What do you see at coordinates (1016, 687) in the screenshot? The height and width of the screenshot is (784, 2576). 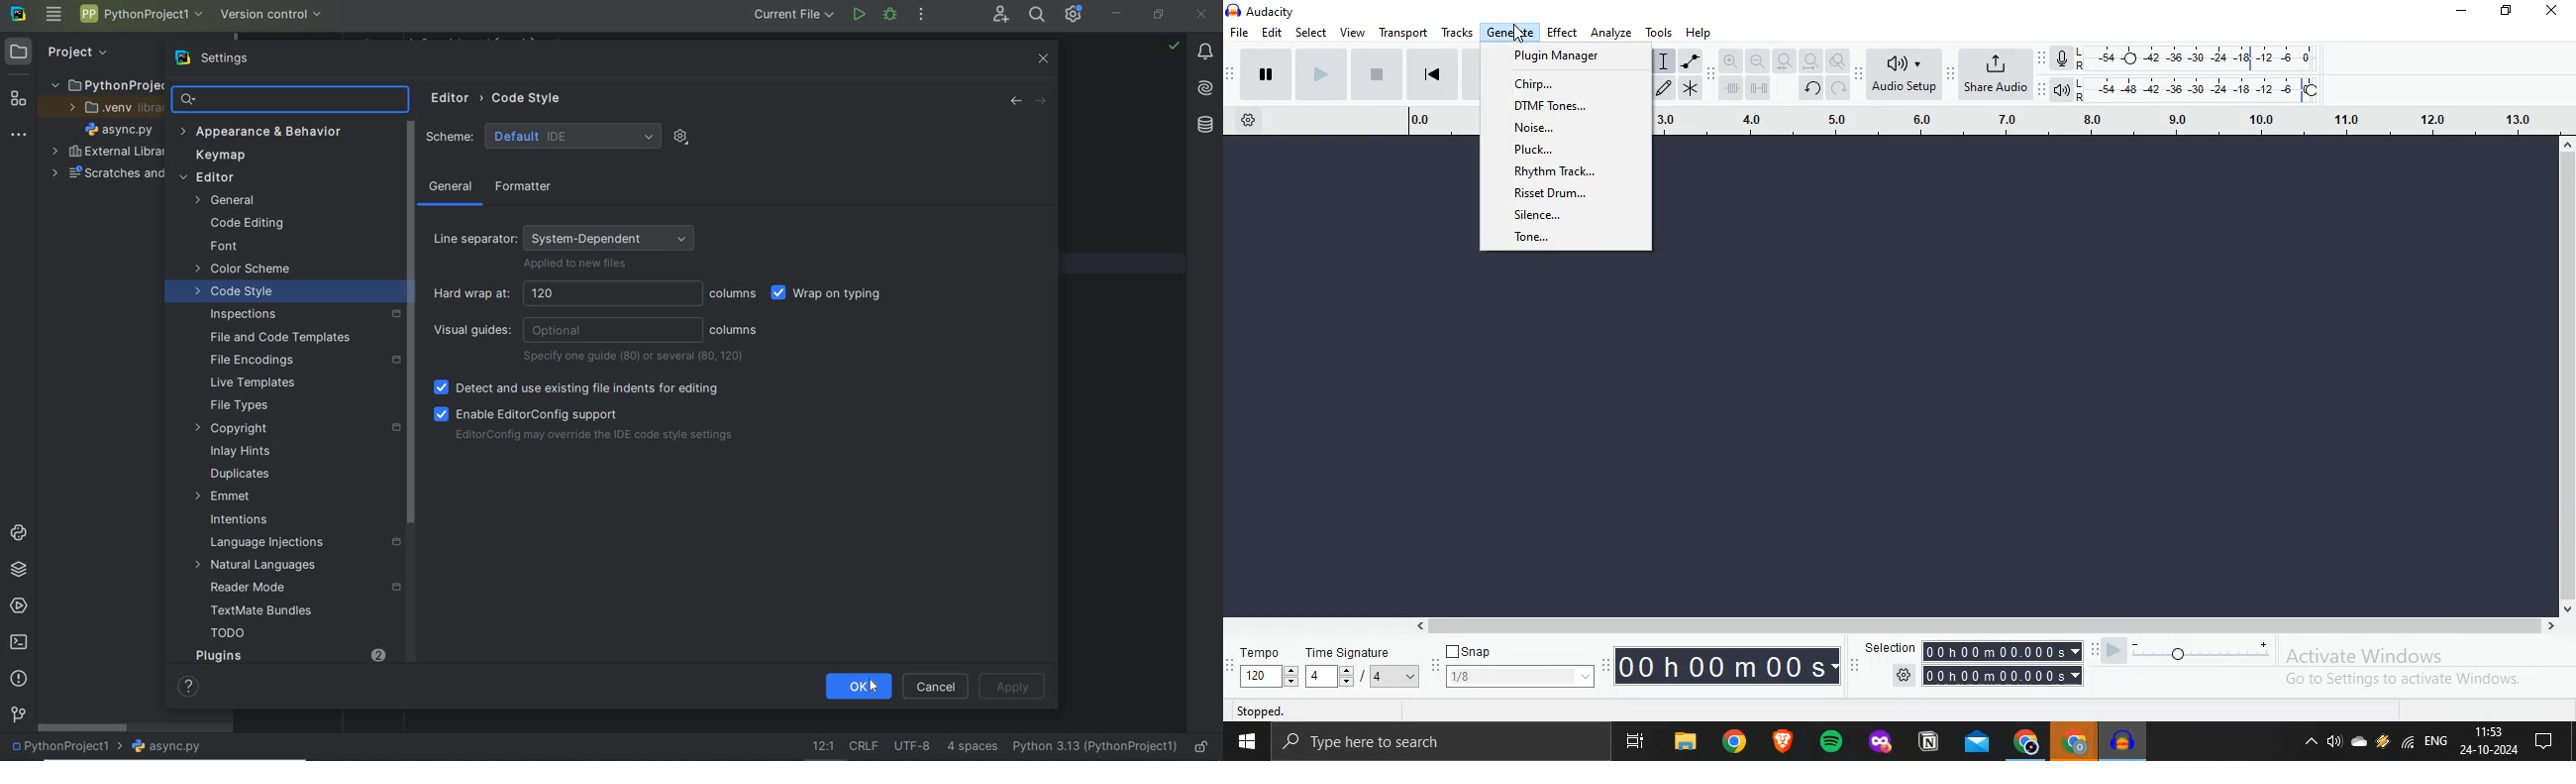 I see `APPLY` at bounding box center [1016, 687].